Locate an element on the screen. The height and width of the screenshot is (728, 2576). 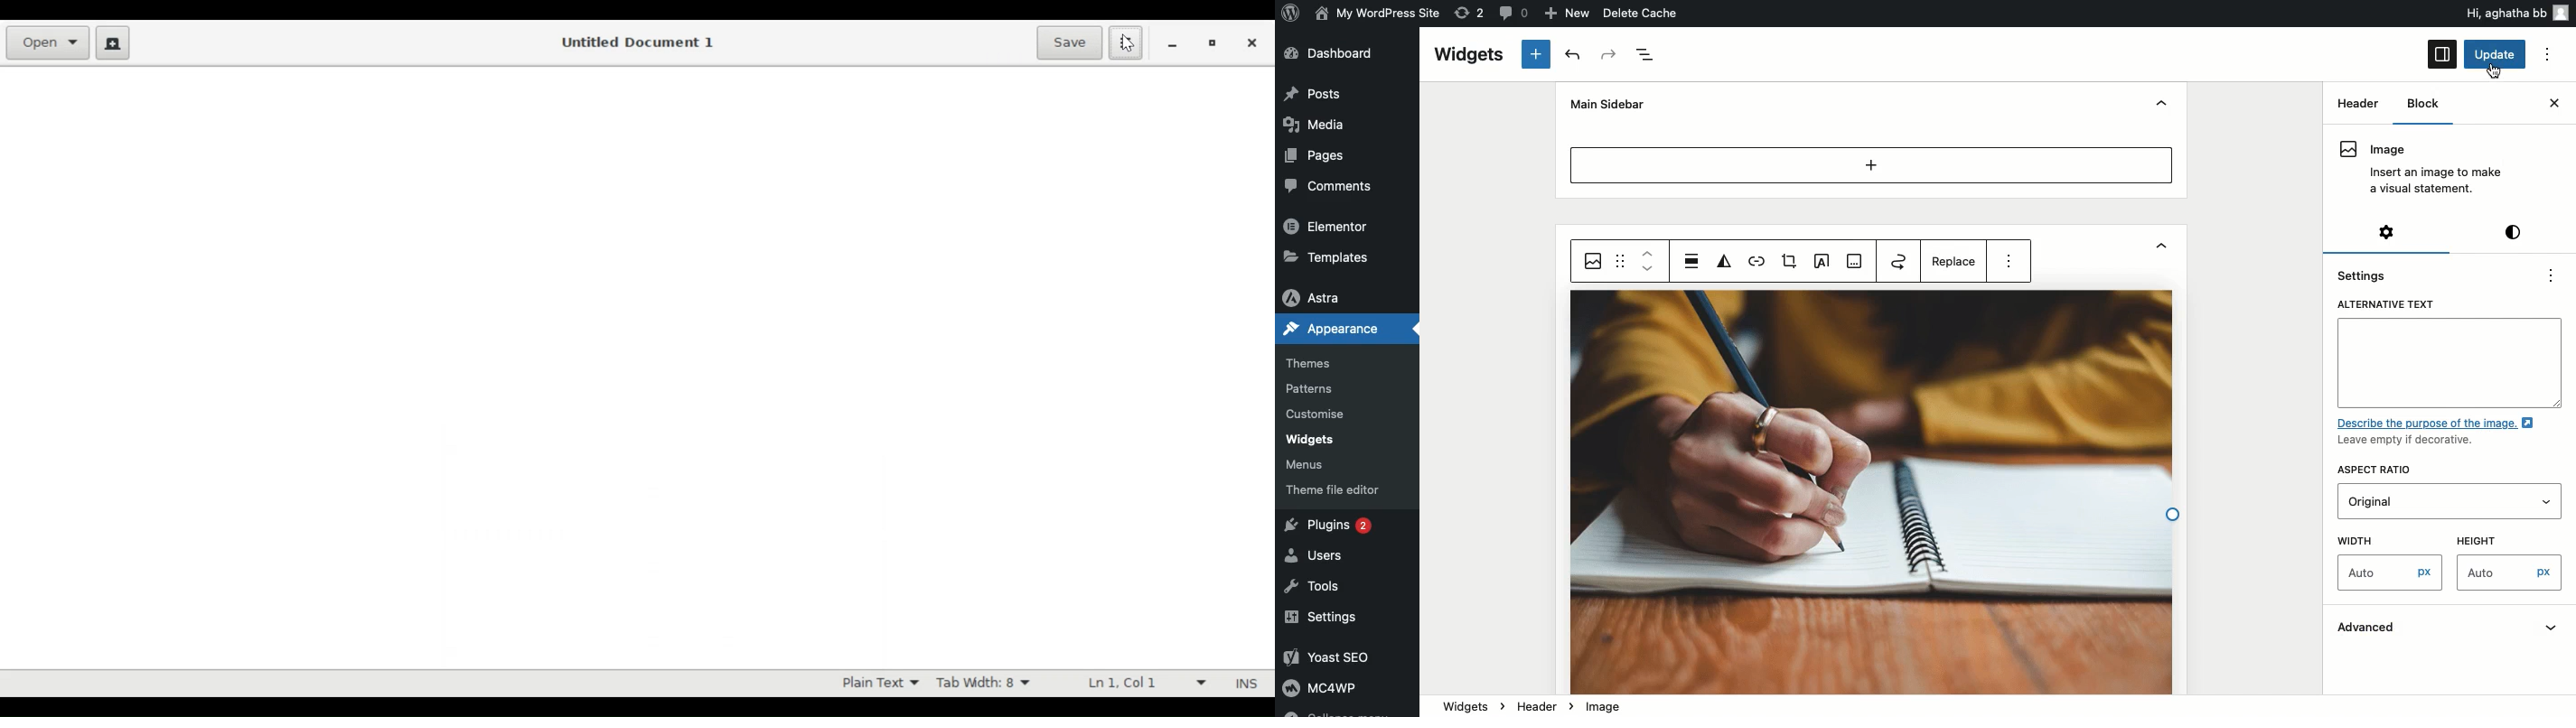
Theme file editor is located at coordinates (1337, 489).